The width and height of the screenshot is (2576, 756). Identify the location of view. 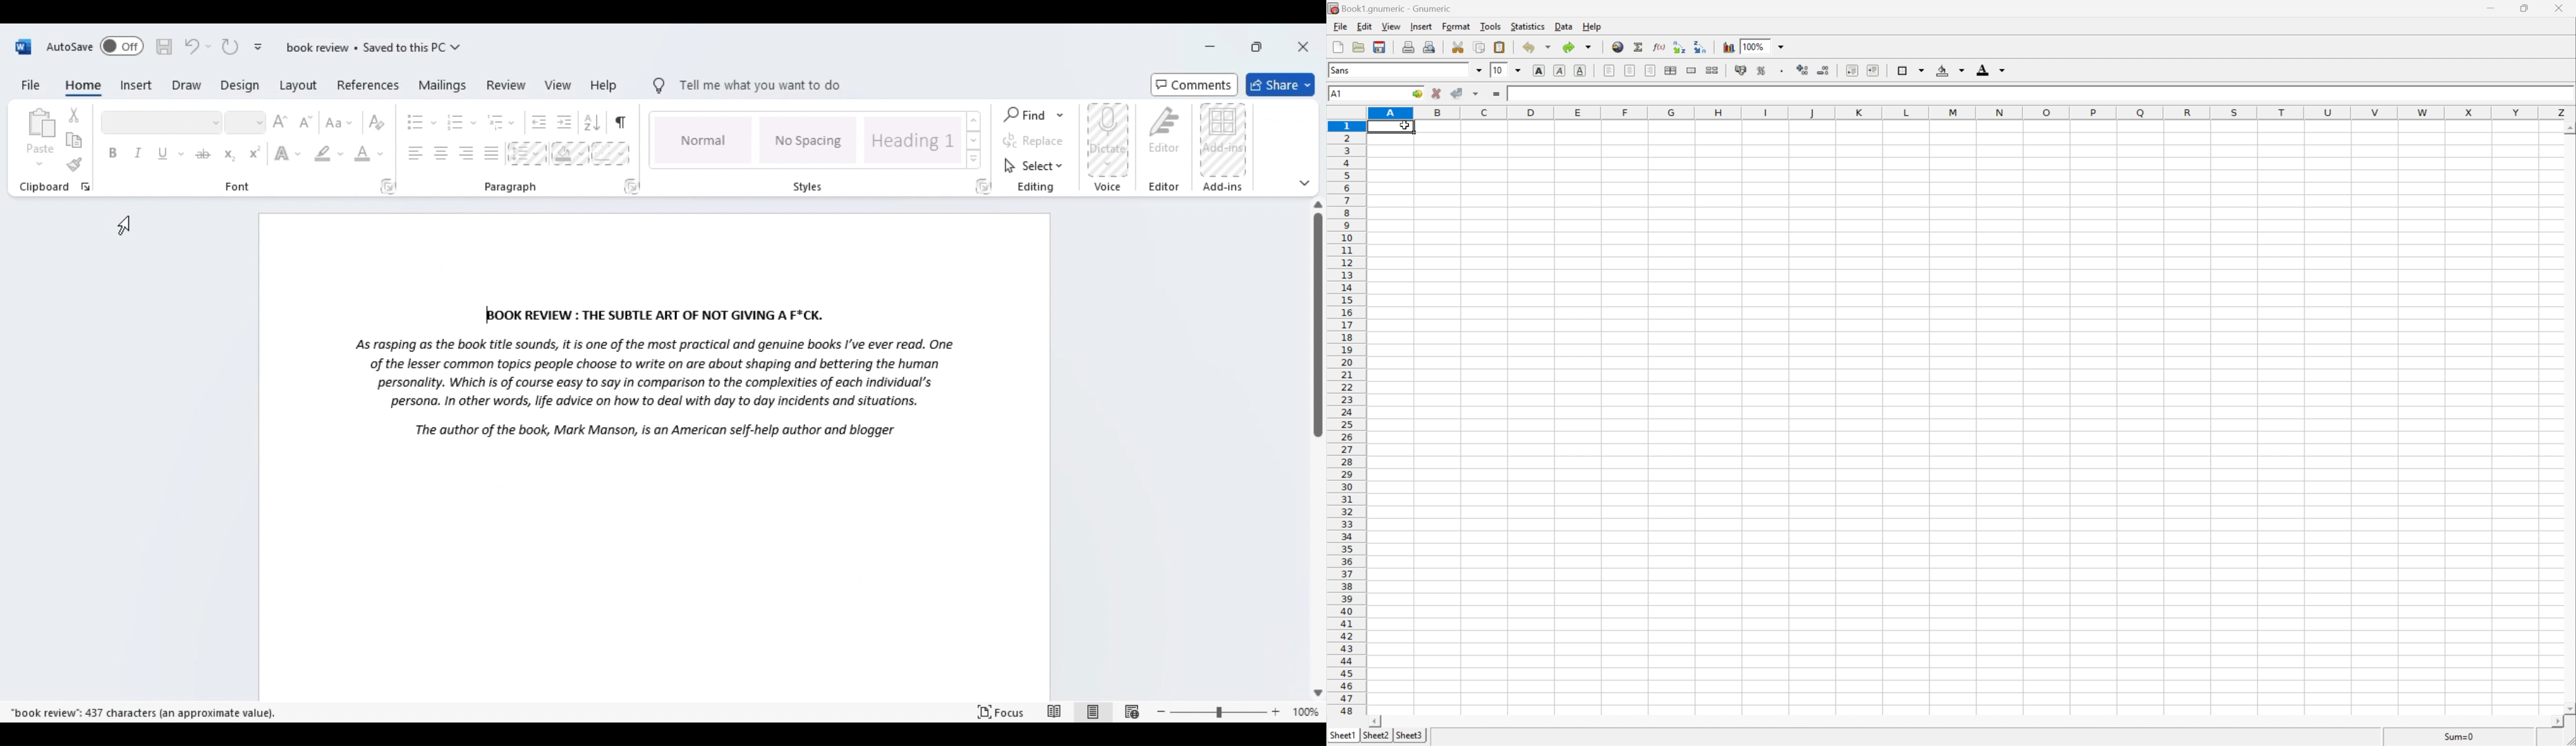
(1389, 27).